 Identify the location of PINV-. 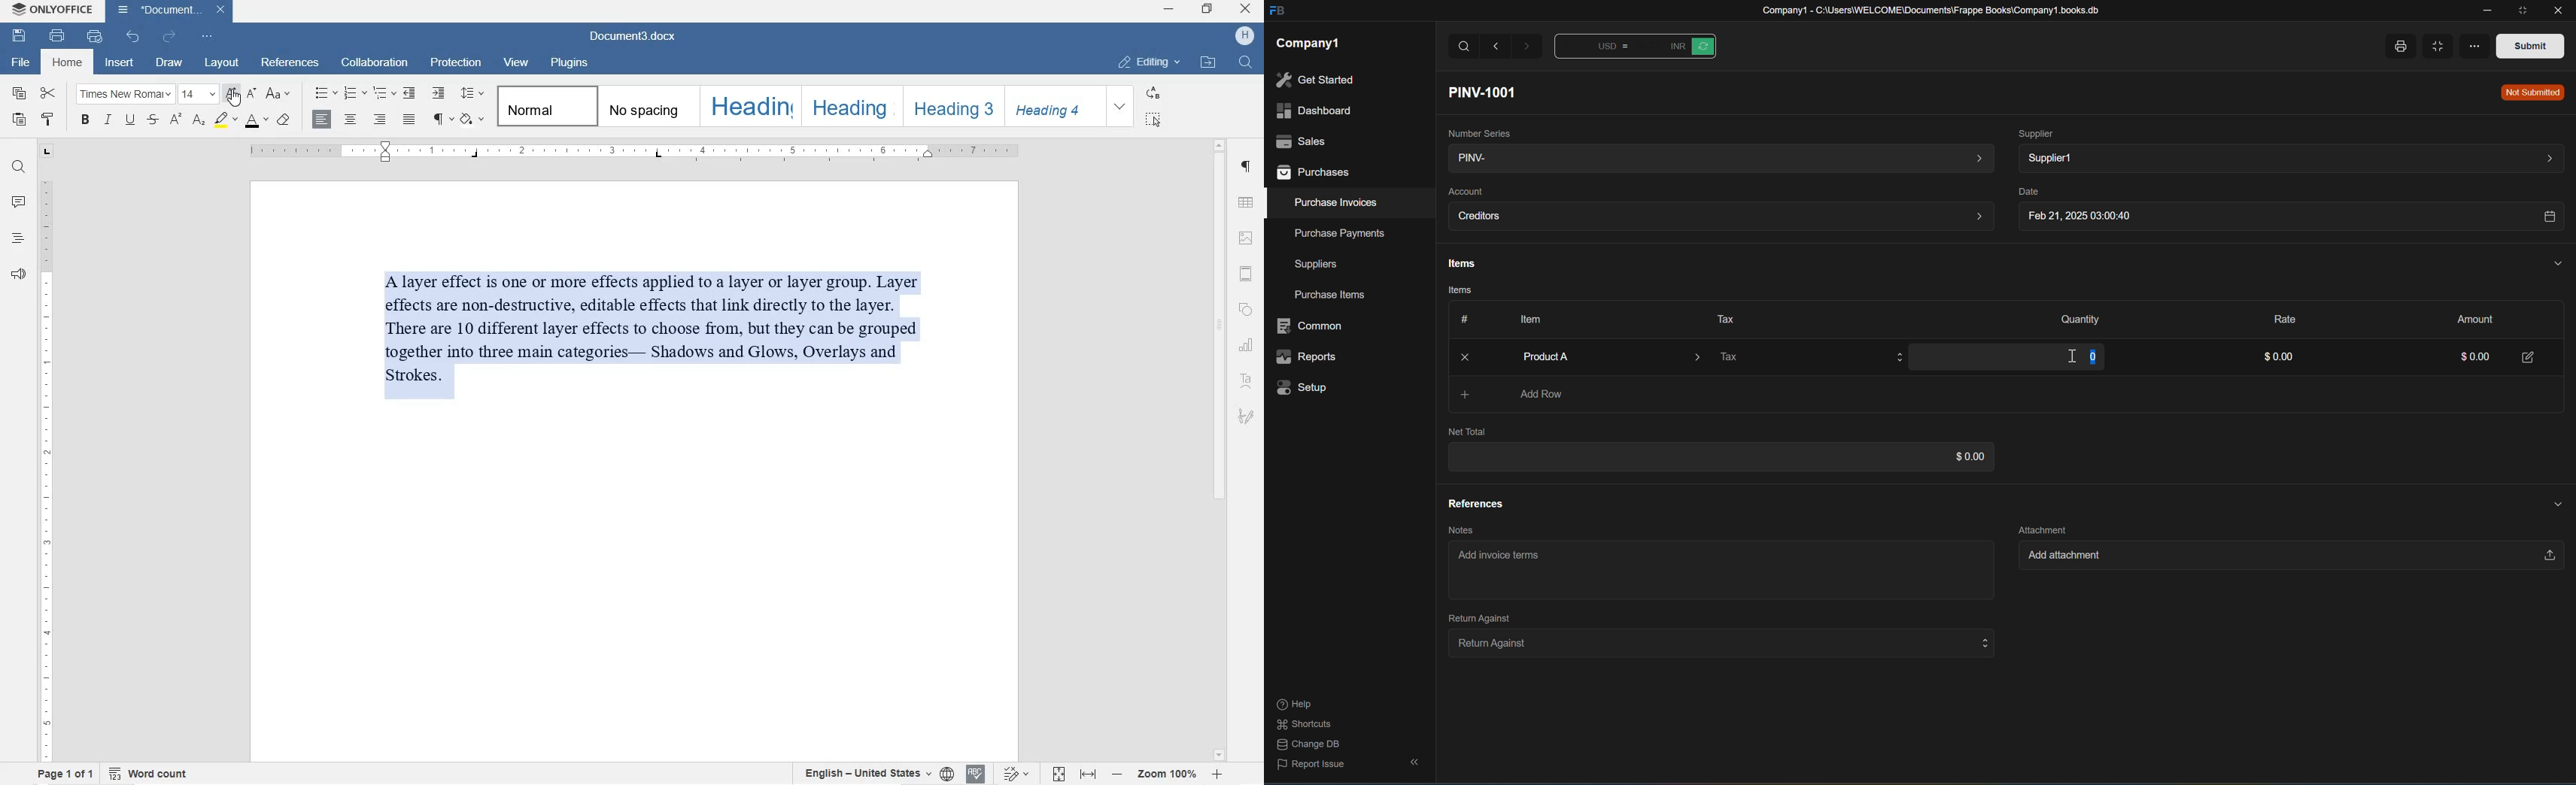
(1717, 159).